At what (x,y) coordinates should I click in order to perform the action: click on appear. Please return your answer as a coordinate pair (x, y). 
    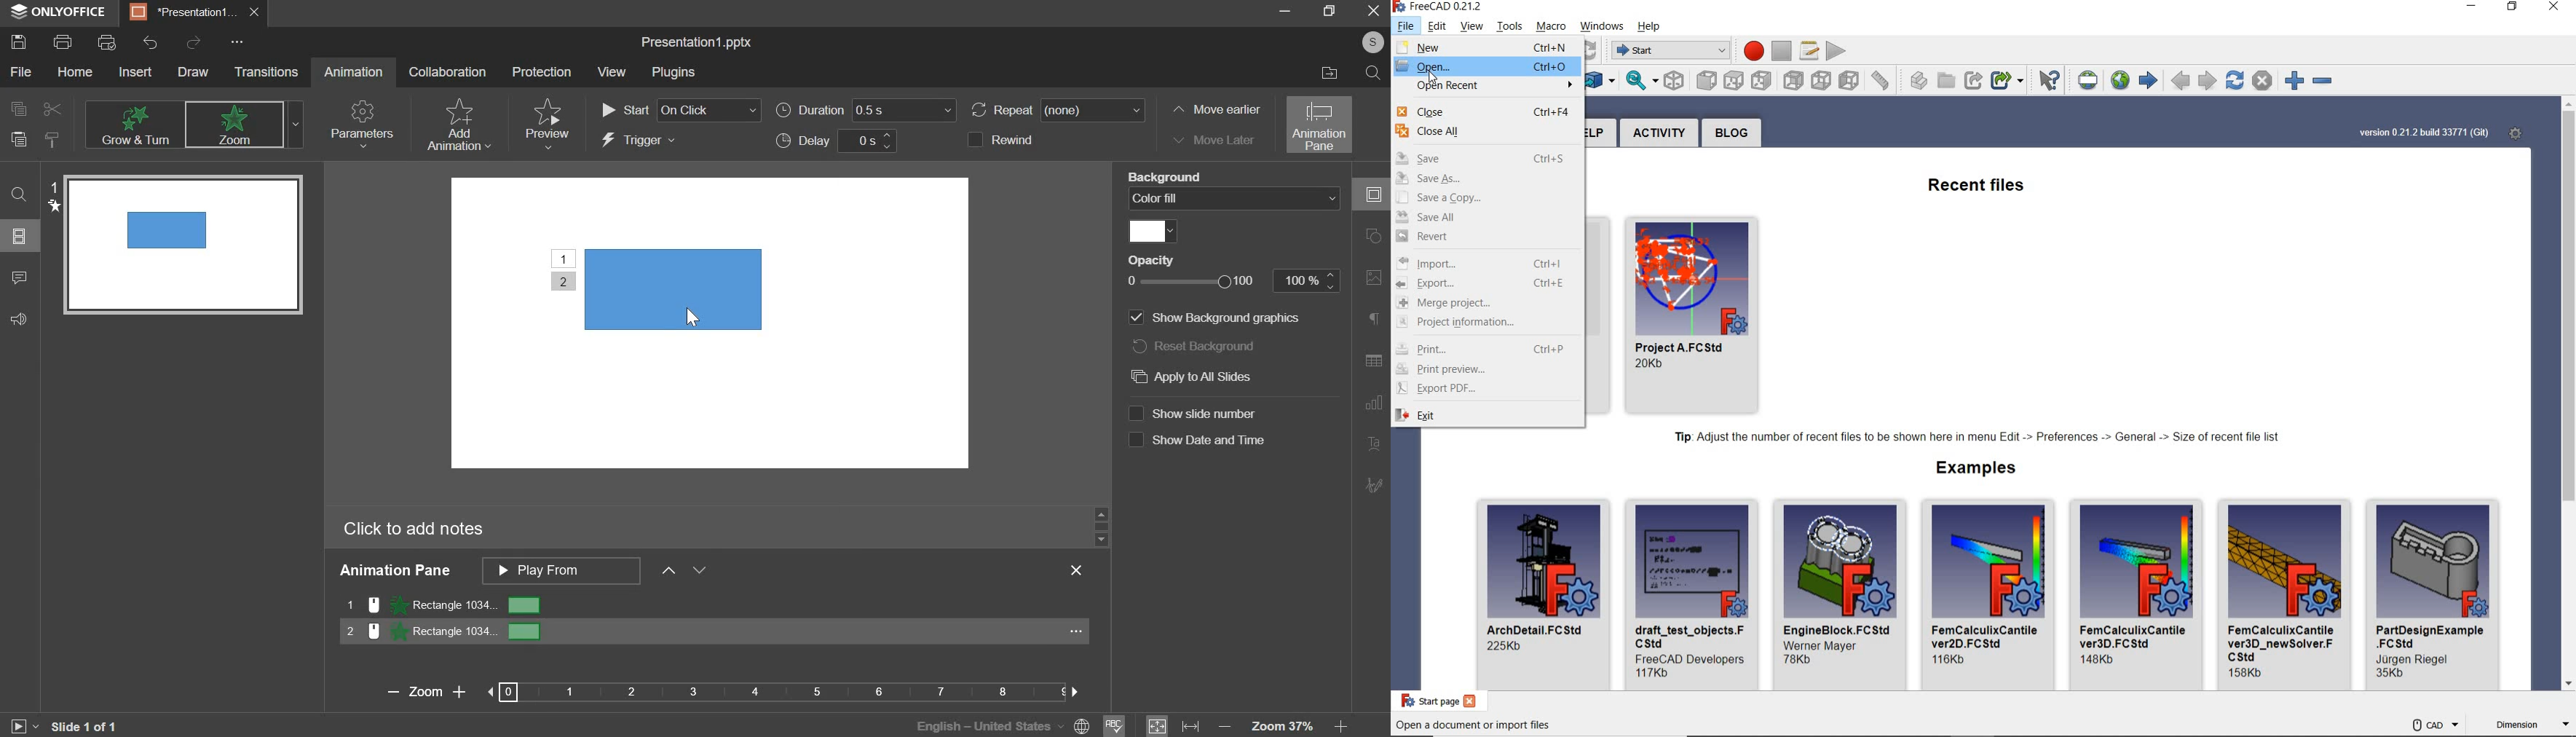
    Looking at the image, I should click on (238, 125).